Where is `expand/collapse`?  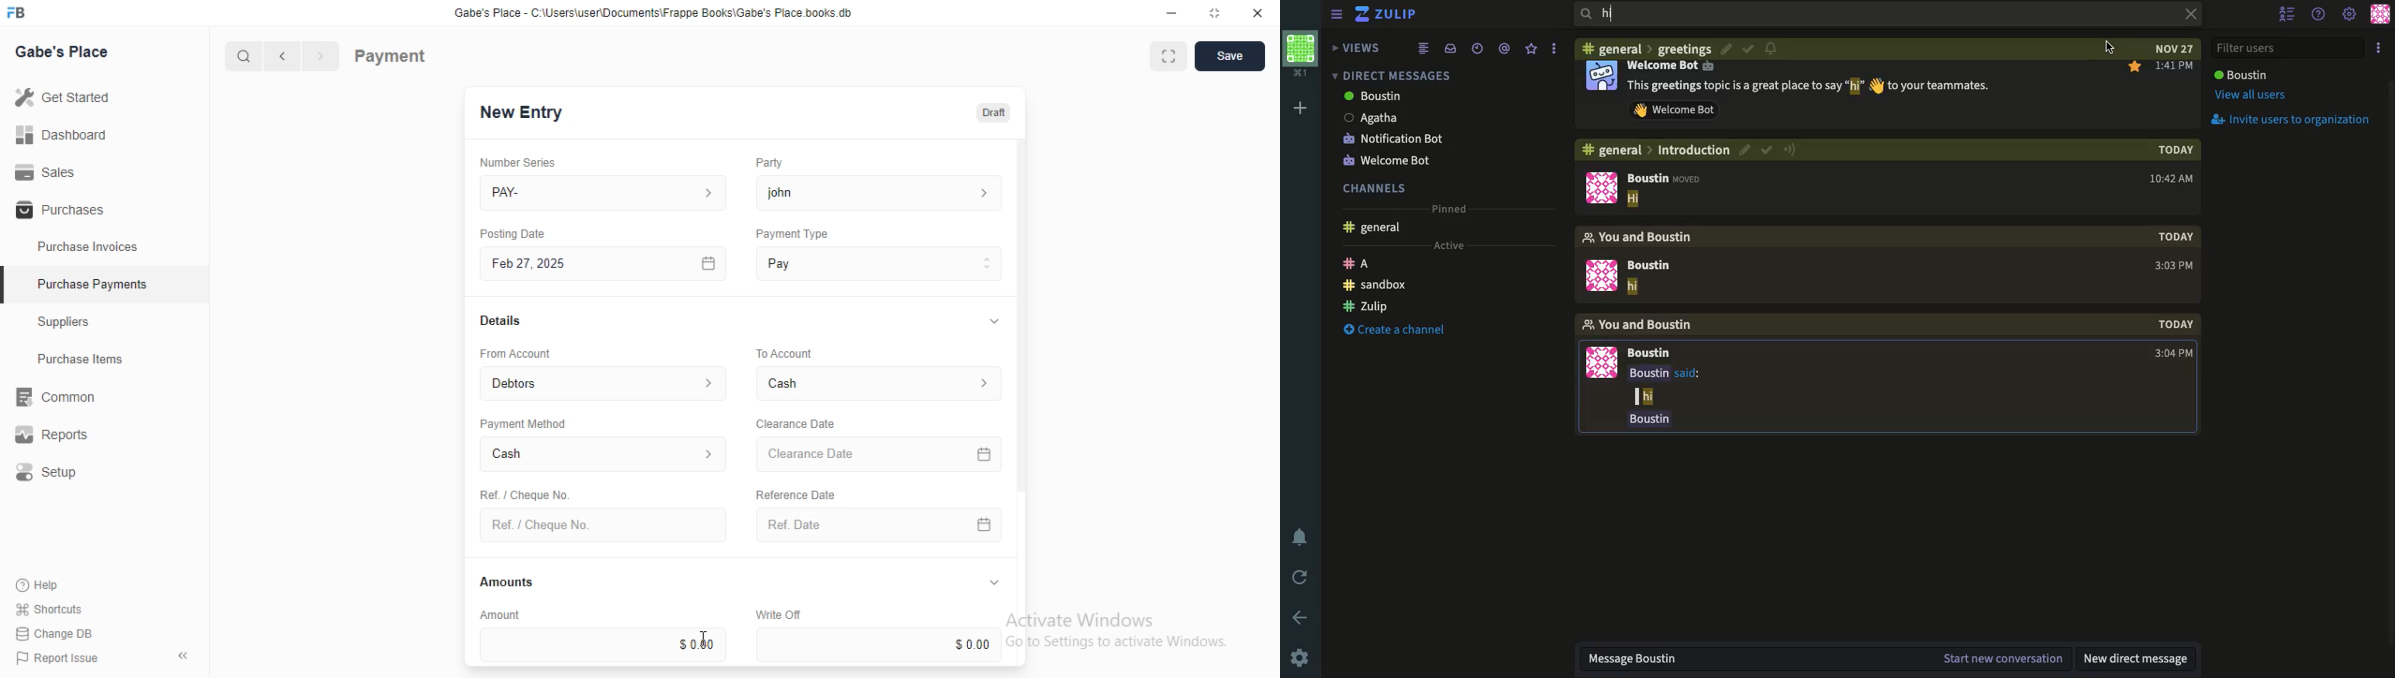 expand/collapse is located at coordinates (993, 583).